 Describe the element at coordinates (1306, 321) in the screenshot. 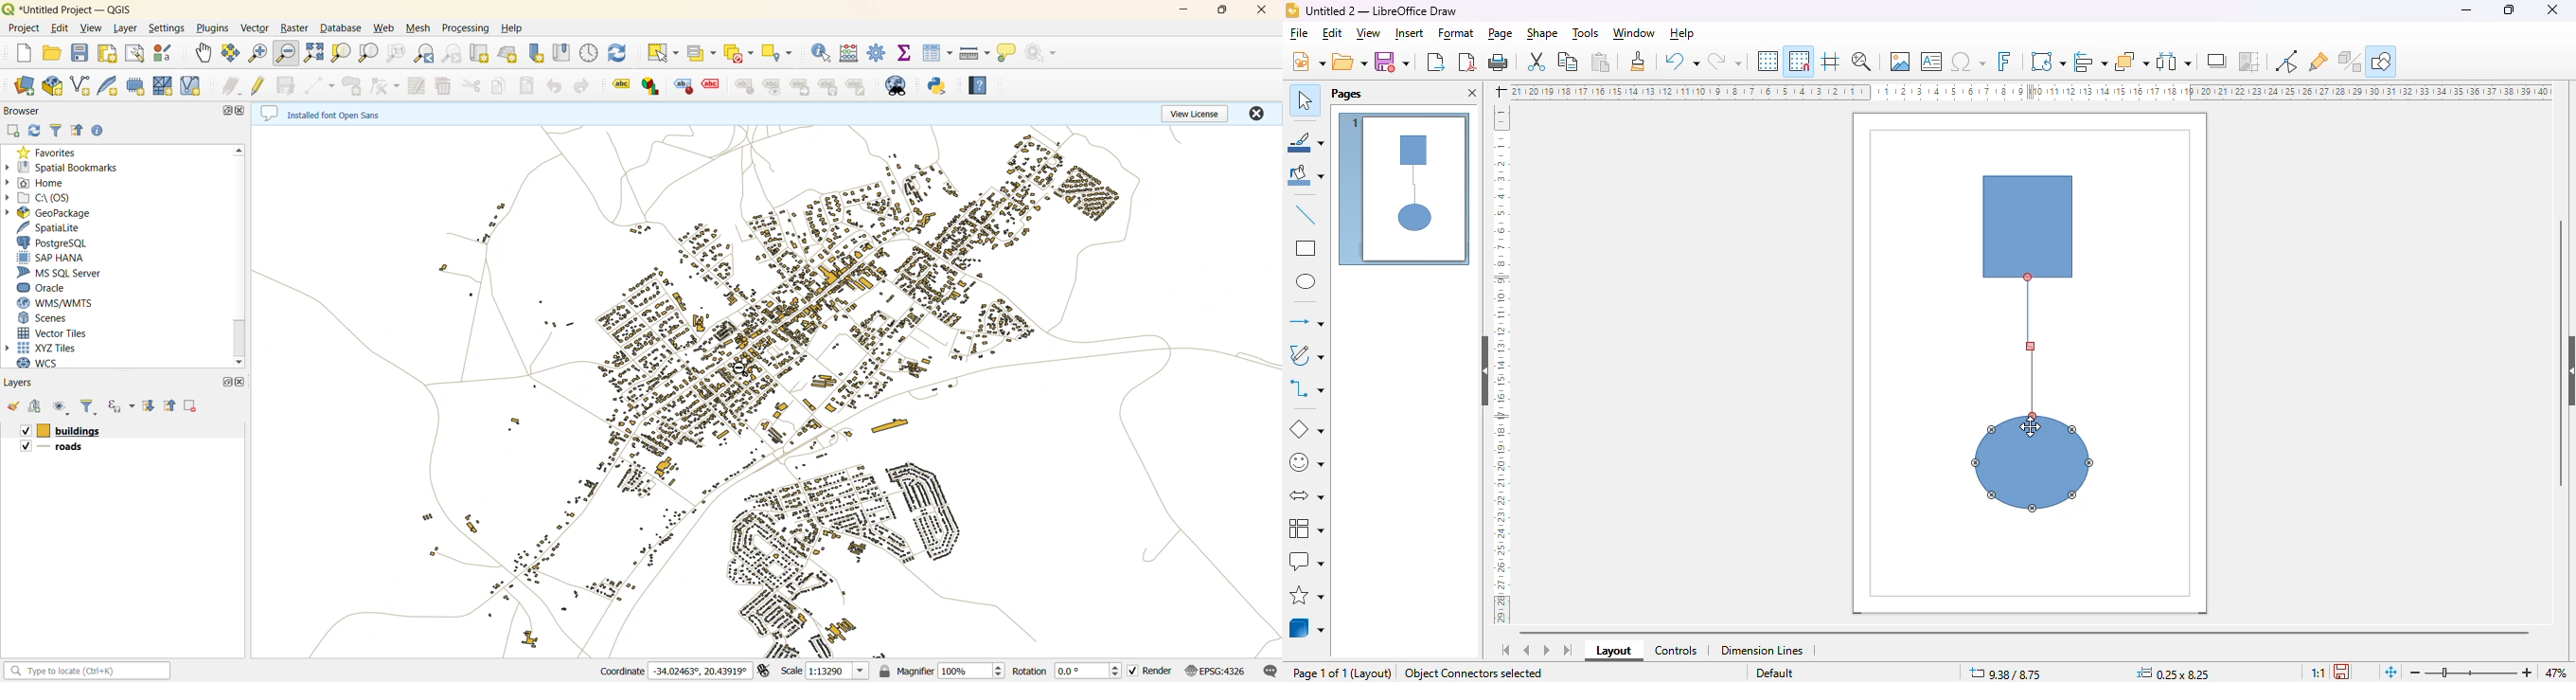

I see `lines and arrows` at that location.